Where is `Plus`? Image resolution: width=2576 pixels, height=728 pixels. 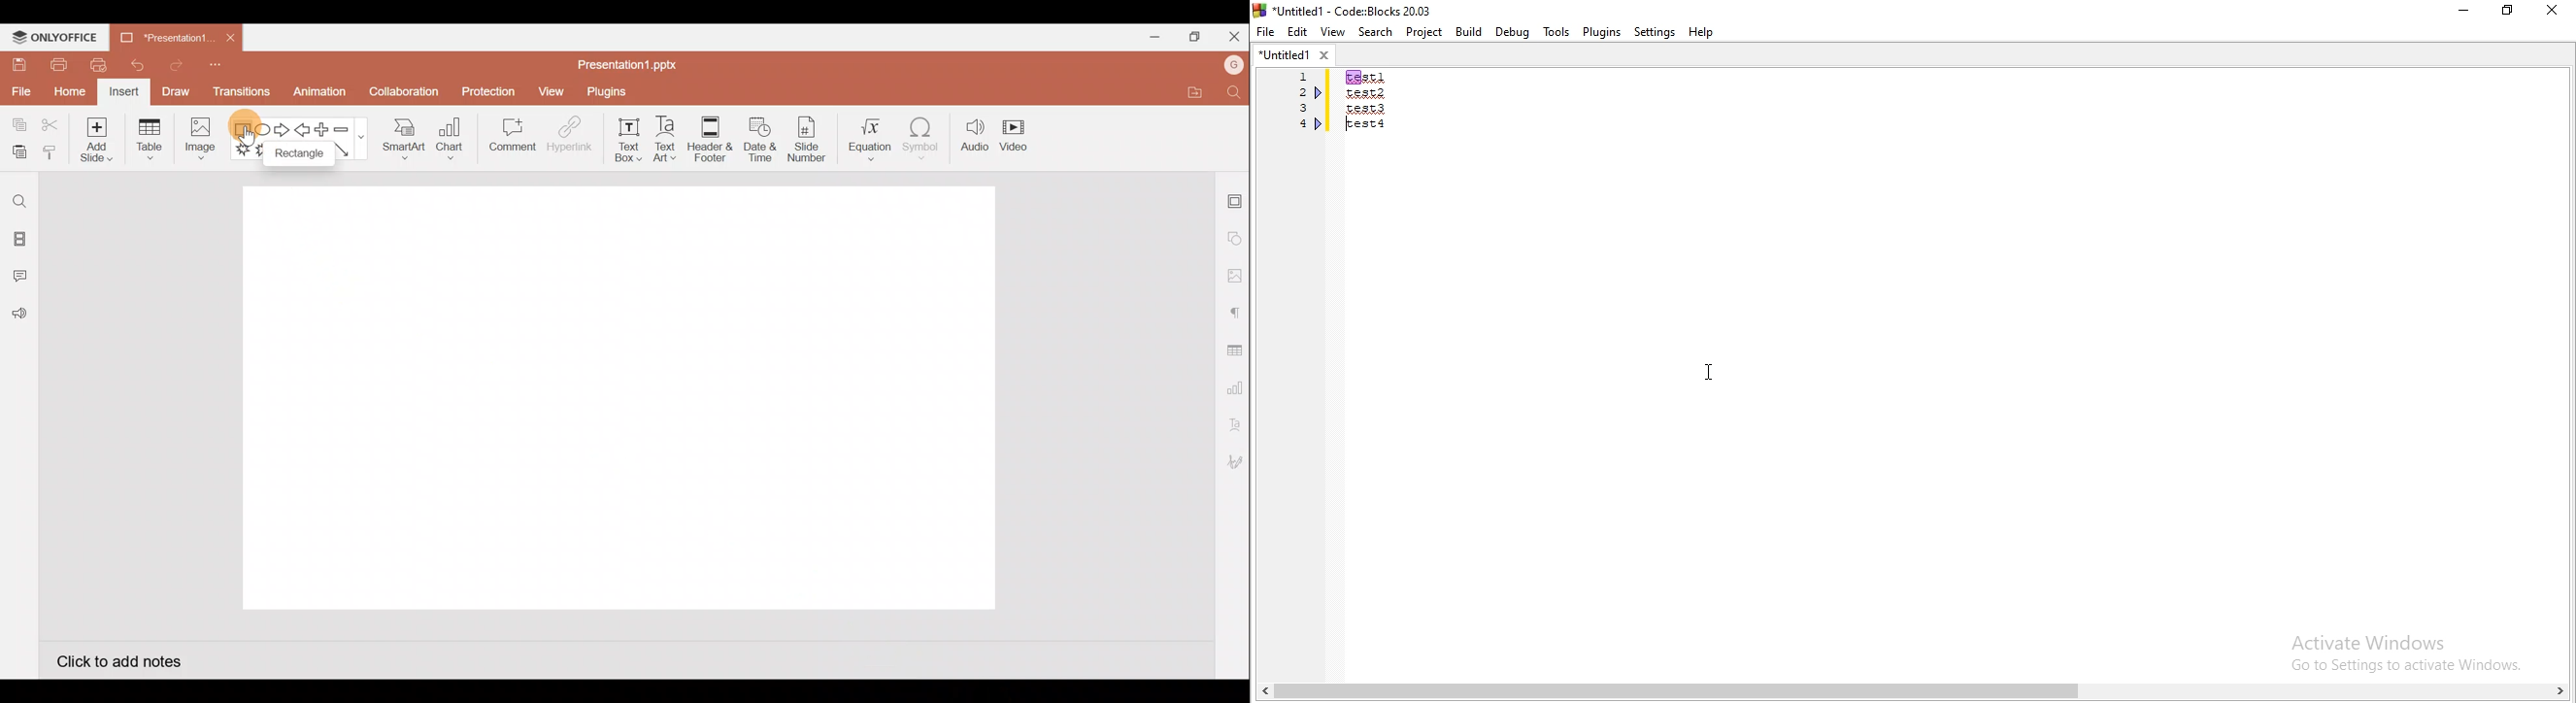 Plus is located at coordinates (325, 130).